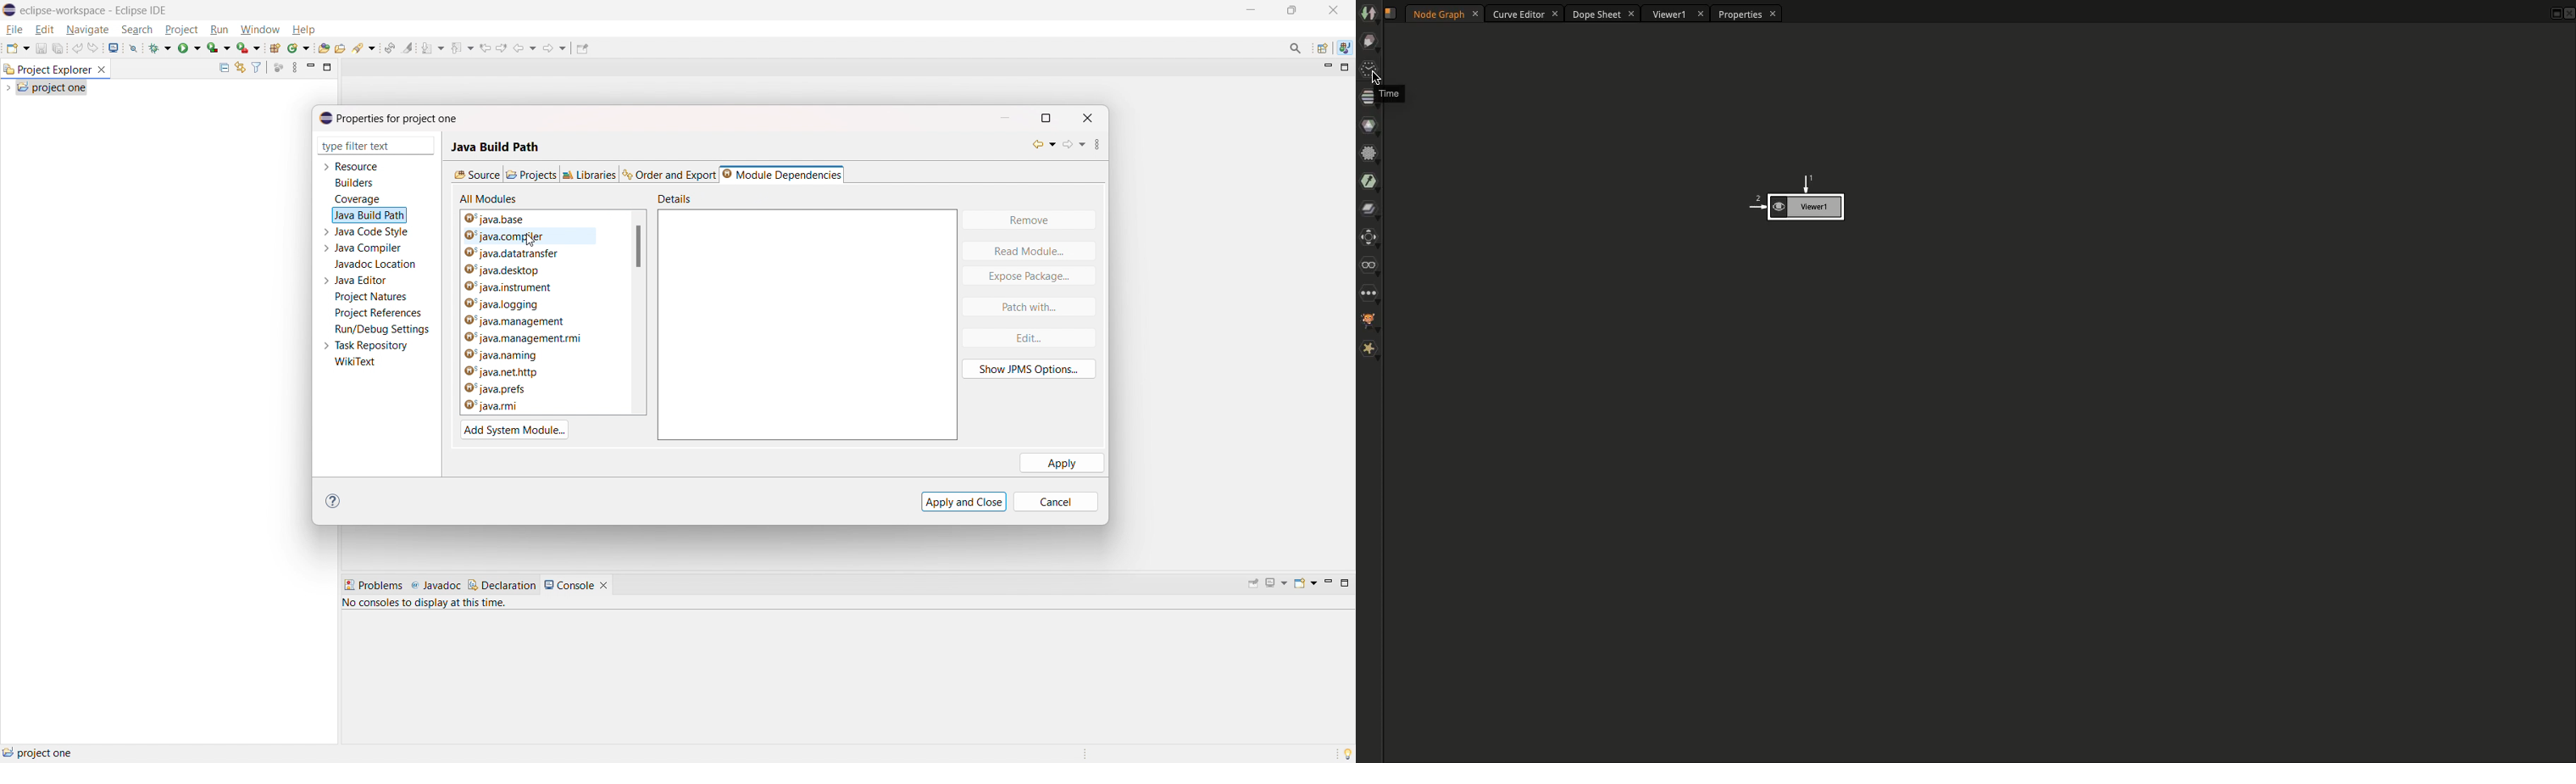 Image resolution: width=2576 pixels, height=784 pixels. I want to click on maximize, so click(1345, 68).